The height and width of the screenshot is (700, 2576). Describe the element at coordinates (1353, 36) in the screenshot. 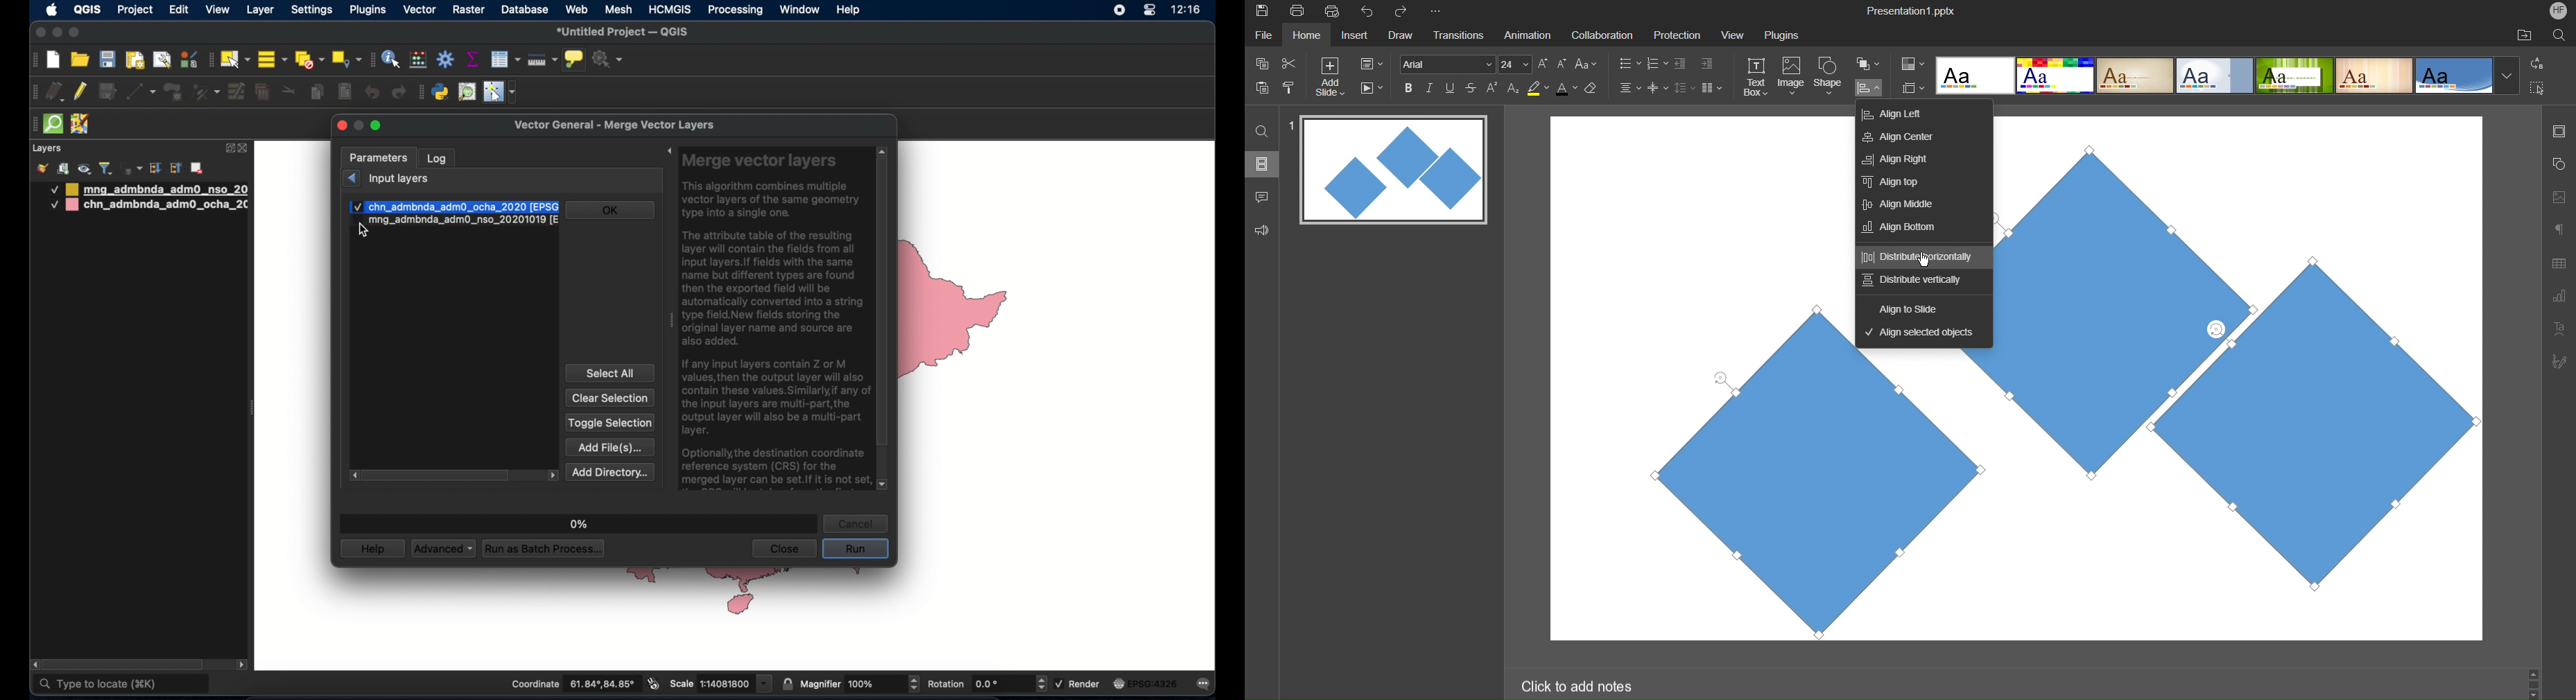

I see `Insert` at that location.